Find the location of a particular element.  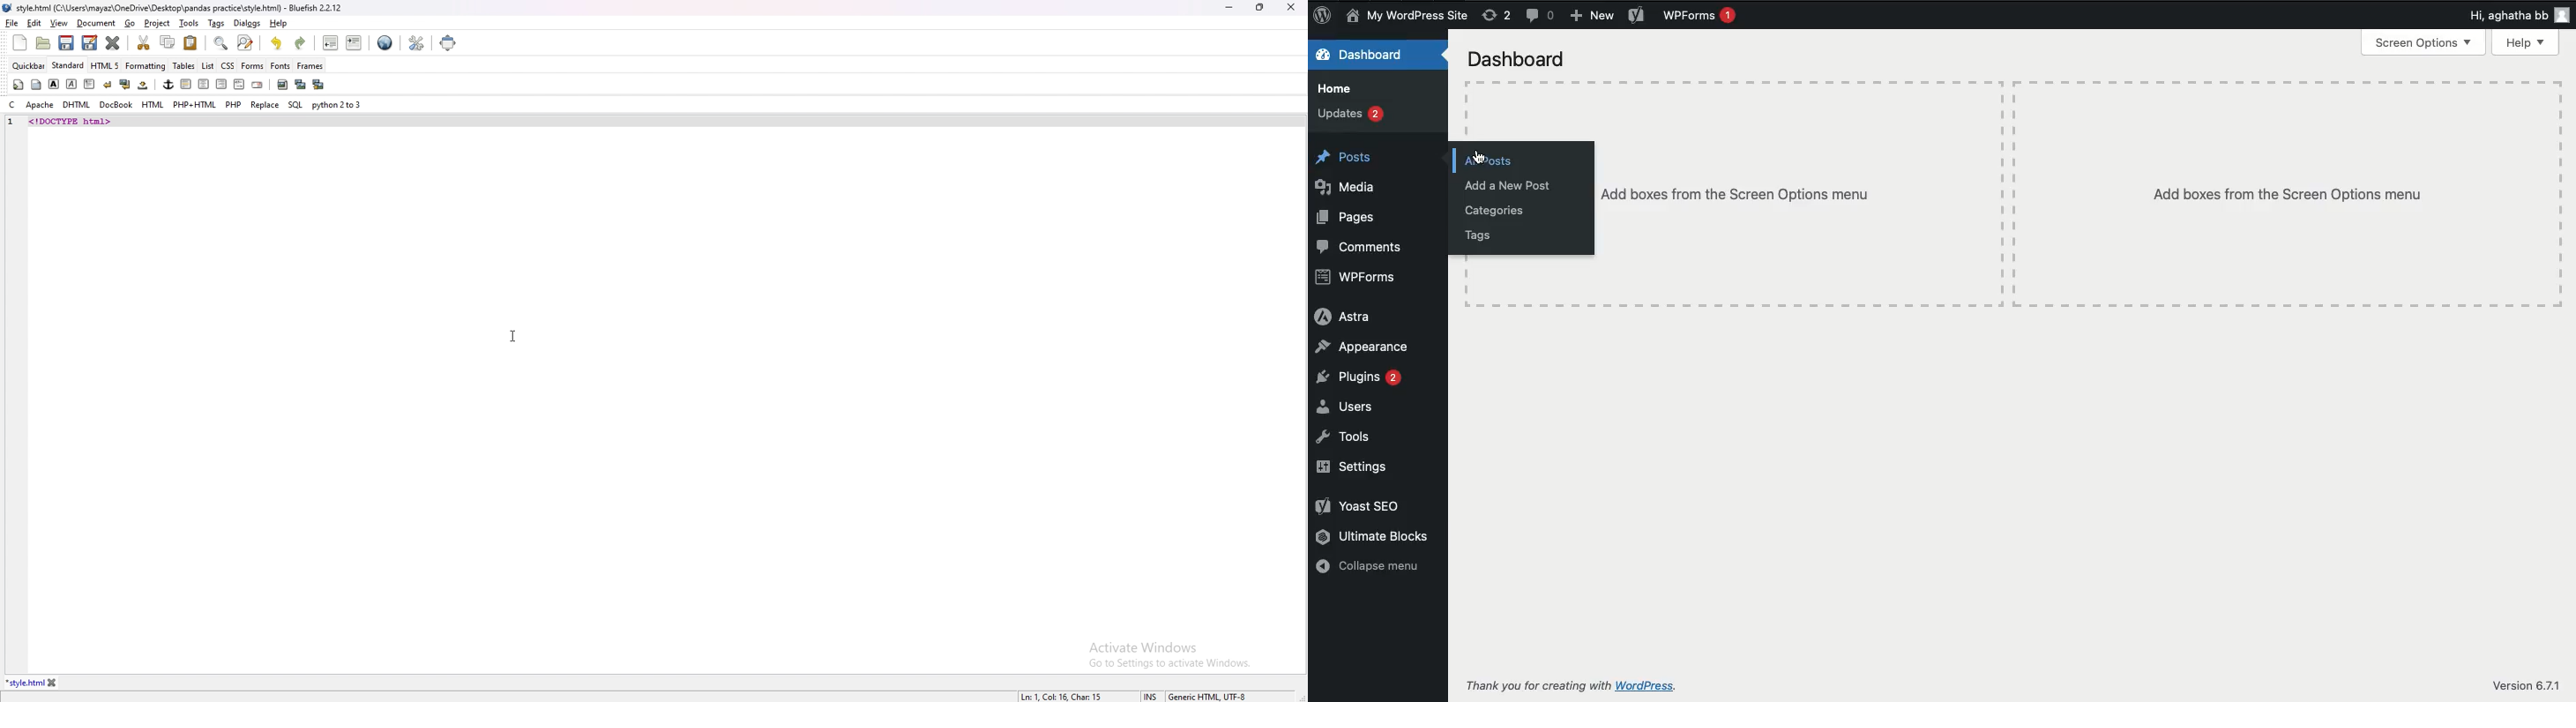

paste is located at coordinates (191, 42).